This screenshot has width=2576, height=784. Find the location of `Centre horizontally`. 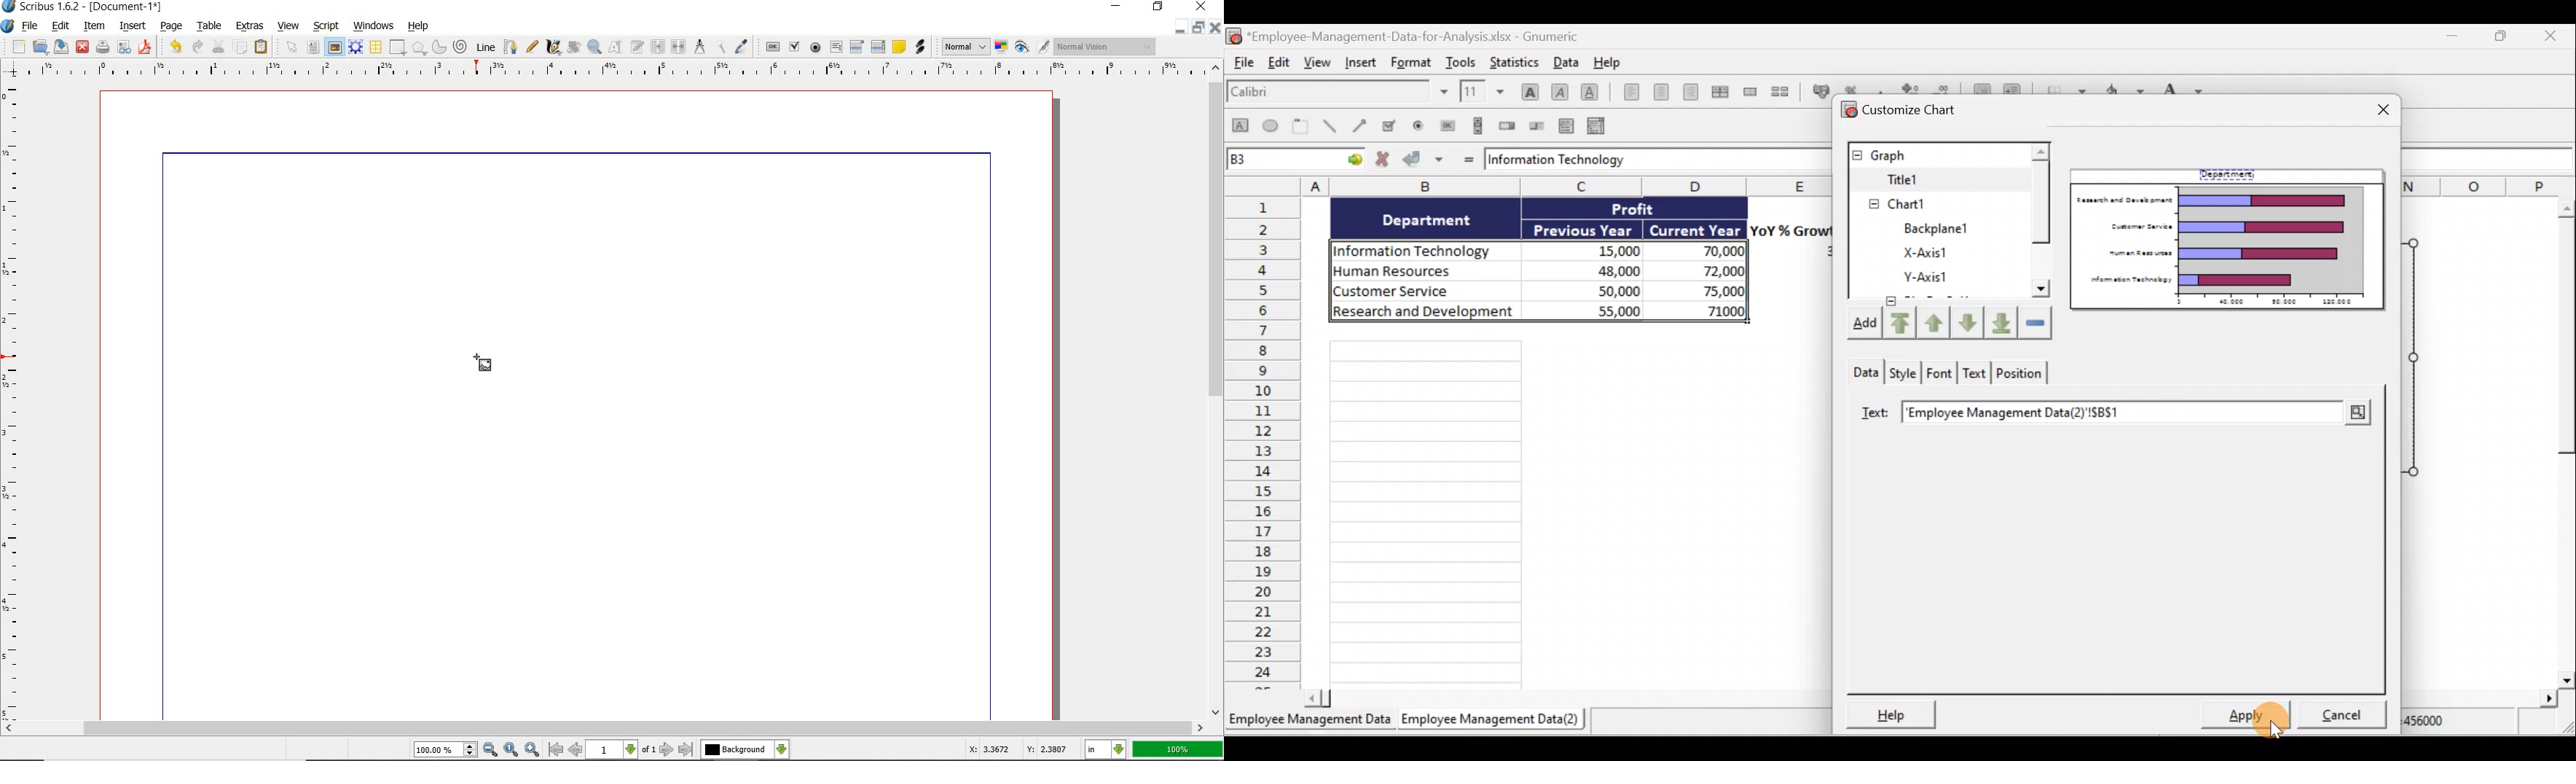

Centre horizontally is located at coordinates (1658, 92).